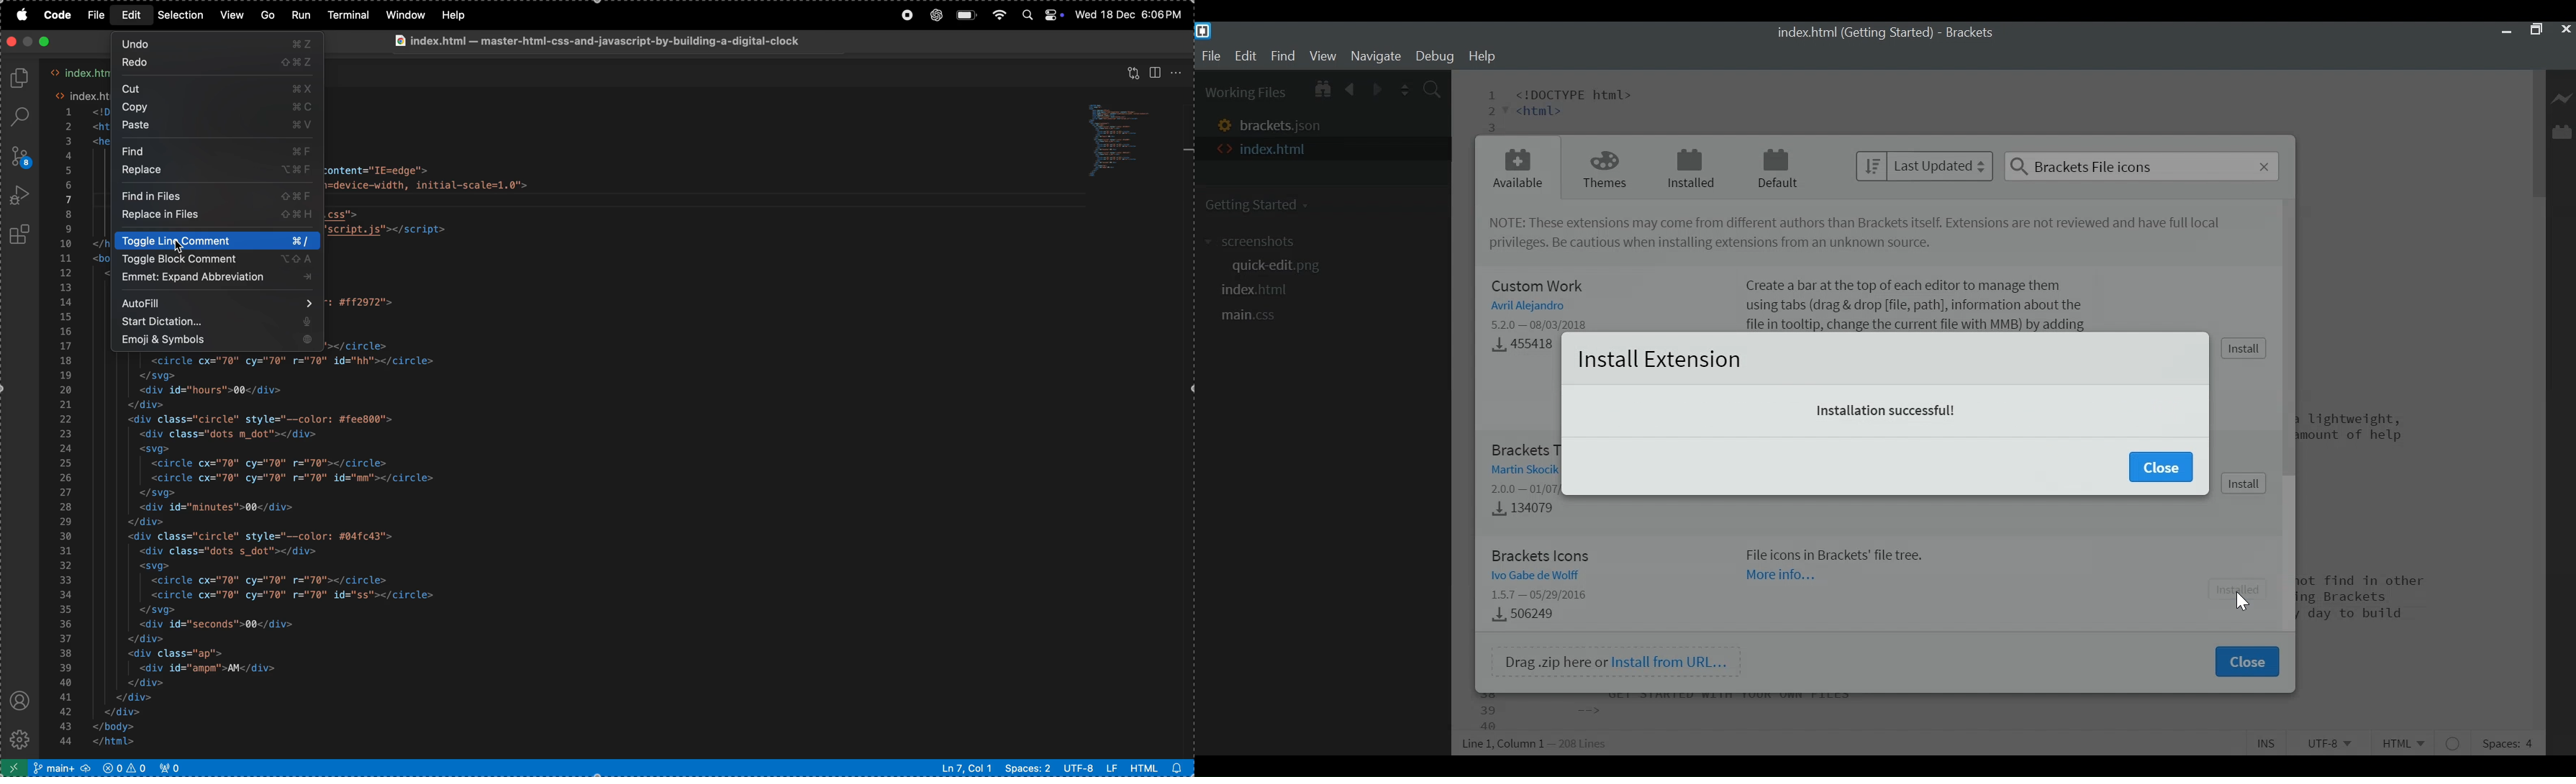  What do you see at coordinates (1437, 58) in the screenshot?
I see `Debug` at bounding box center [1437, 58].